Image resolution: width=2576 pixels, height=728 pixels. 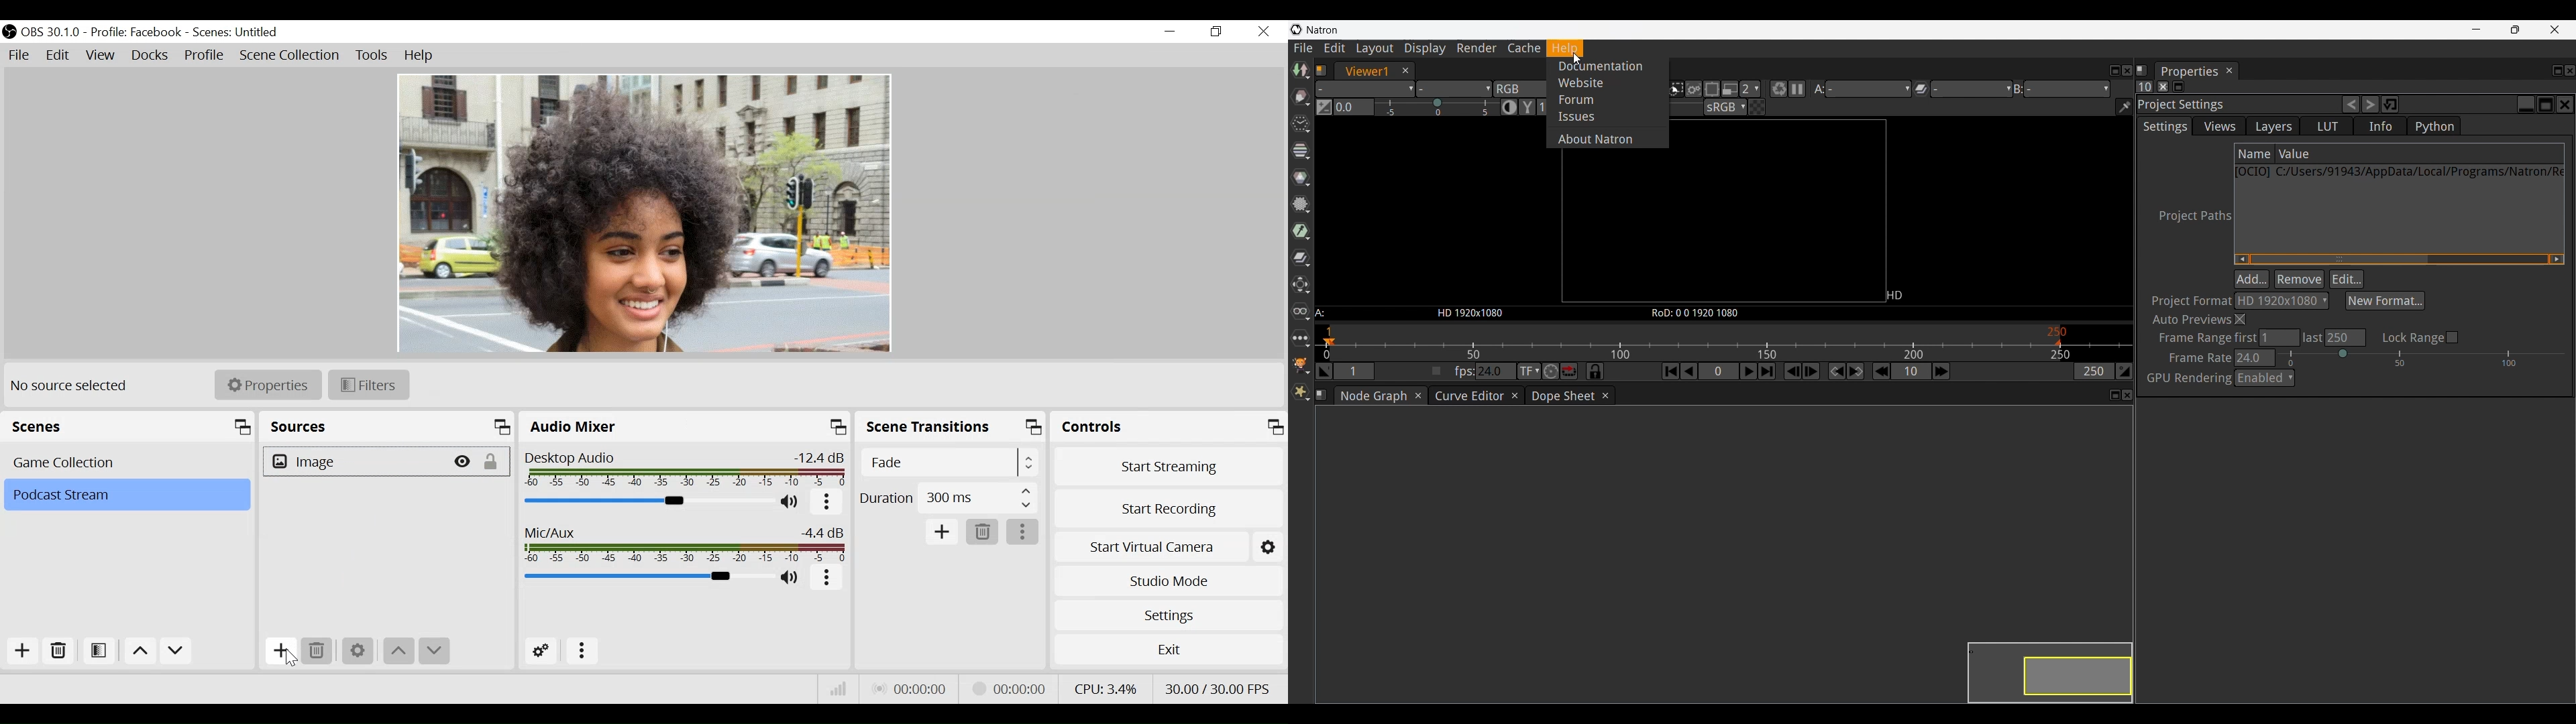 What do you see at coordinates (2326, 126) in the screenshot?
I see `LUT settings` at bounding box center [2326, 126].